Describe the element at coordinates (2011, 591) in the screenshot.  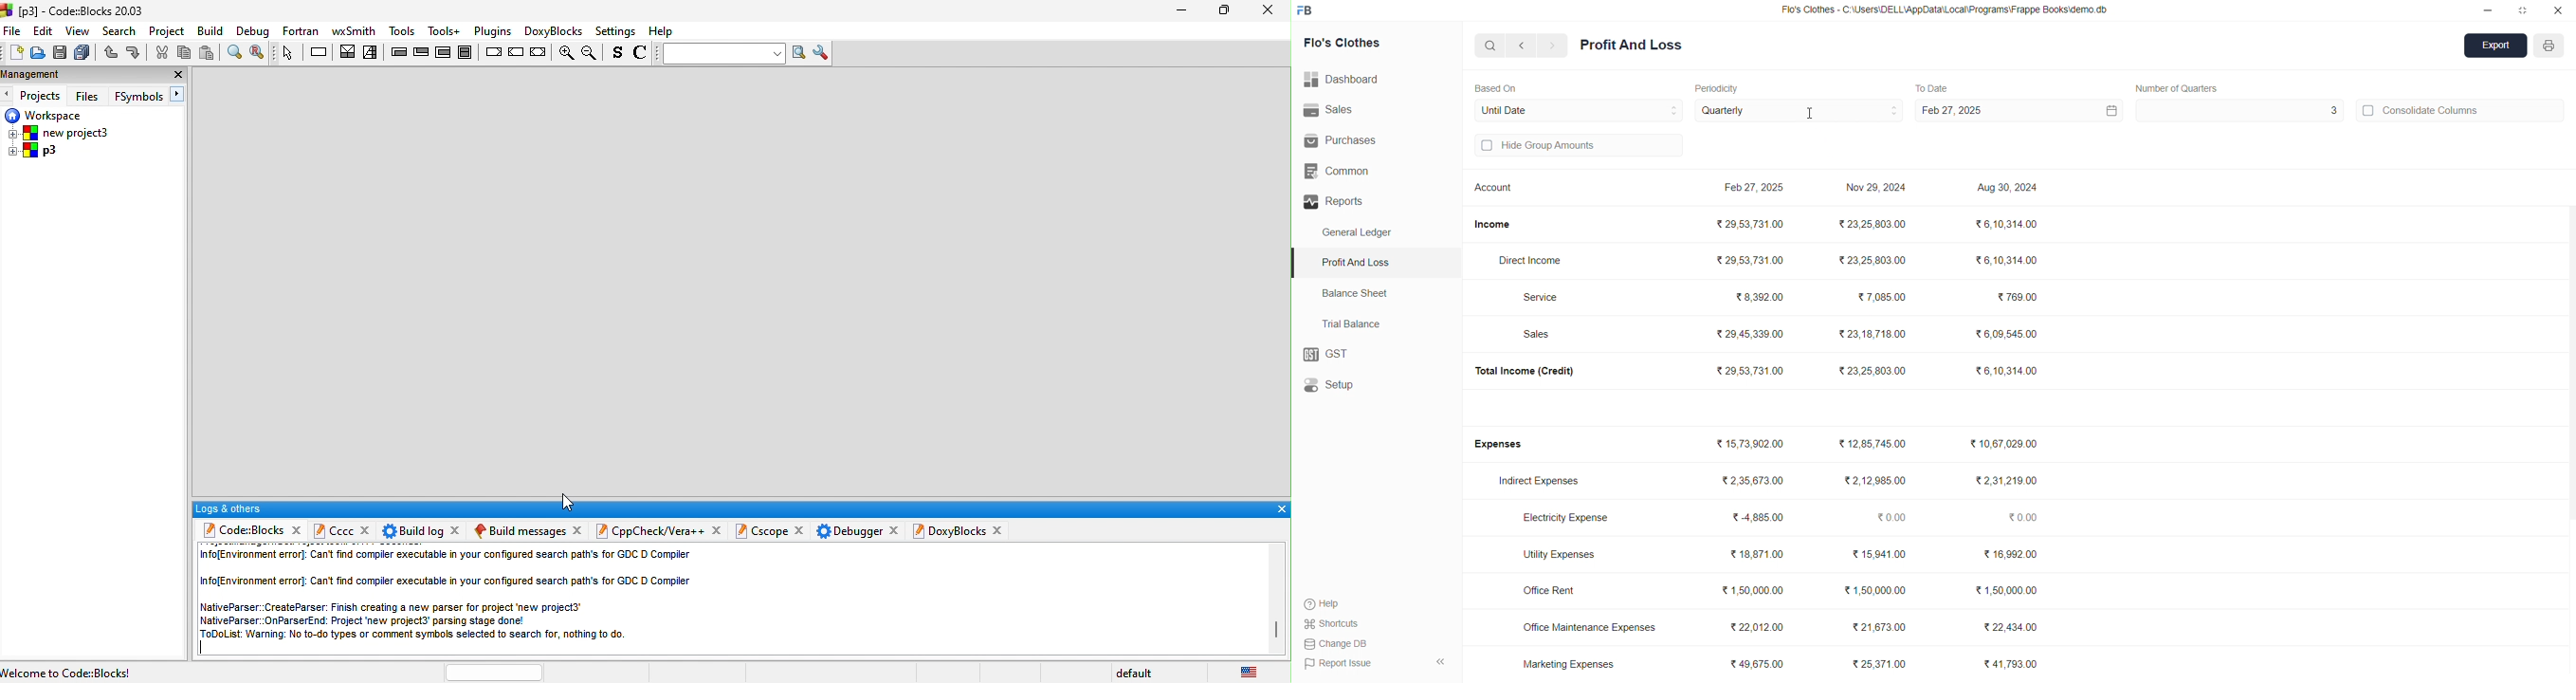
I see `₹1,50,000.00` at that location.